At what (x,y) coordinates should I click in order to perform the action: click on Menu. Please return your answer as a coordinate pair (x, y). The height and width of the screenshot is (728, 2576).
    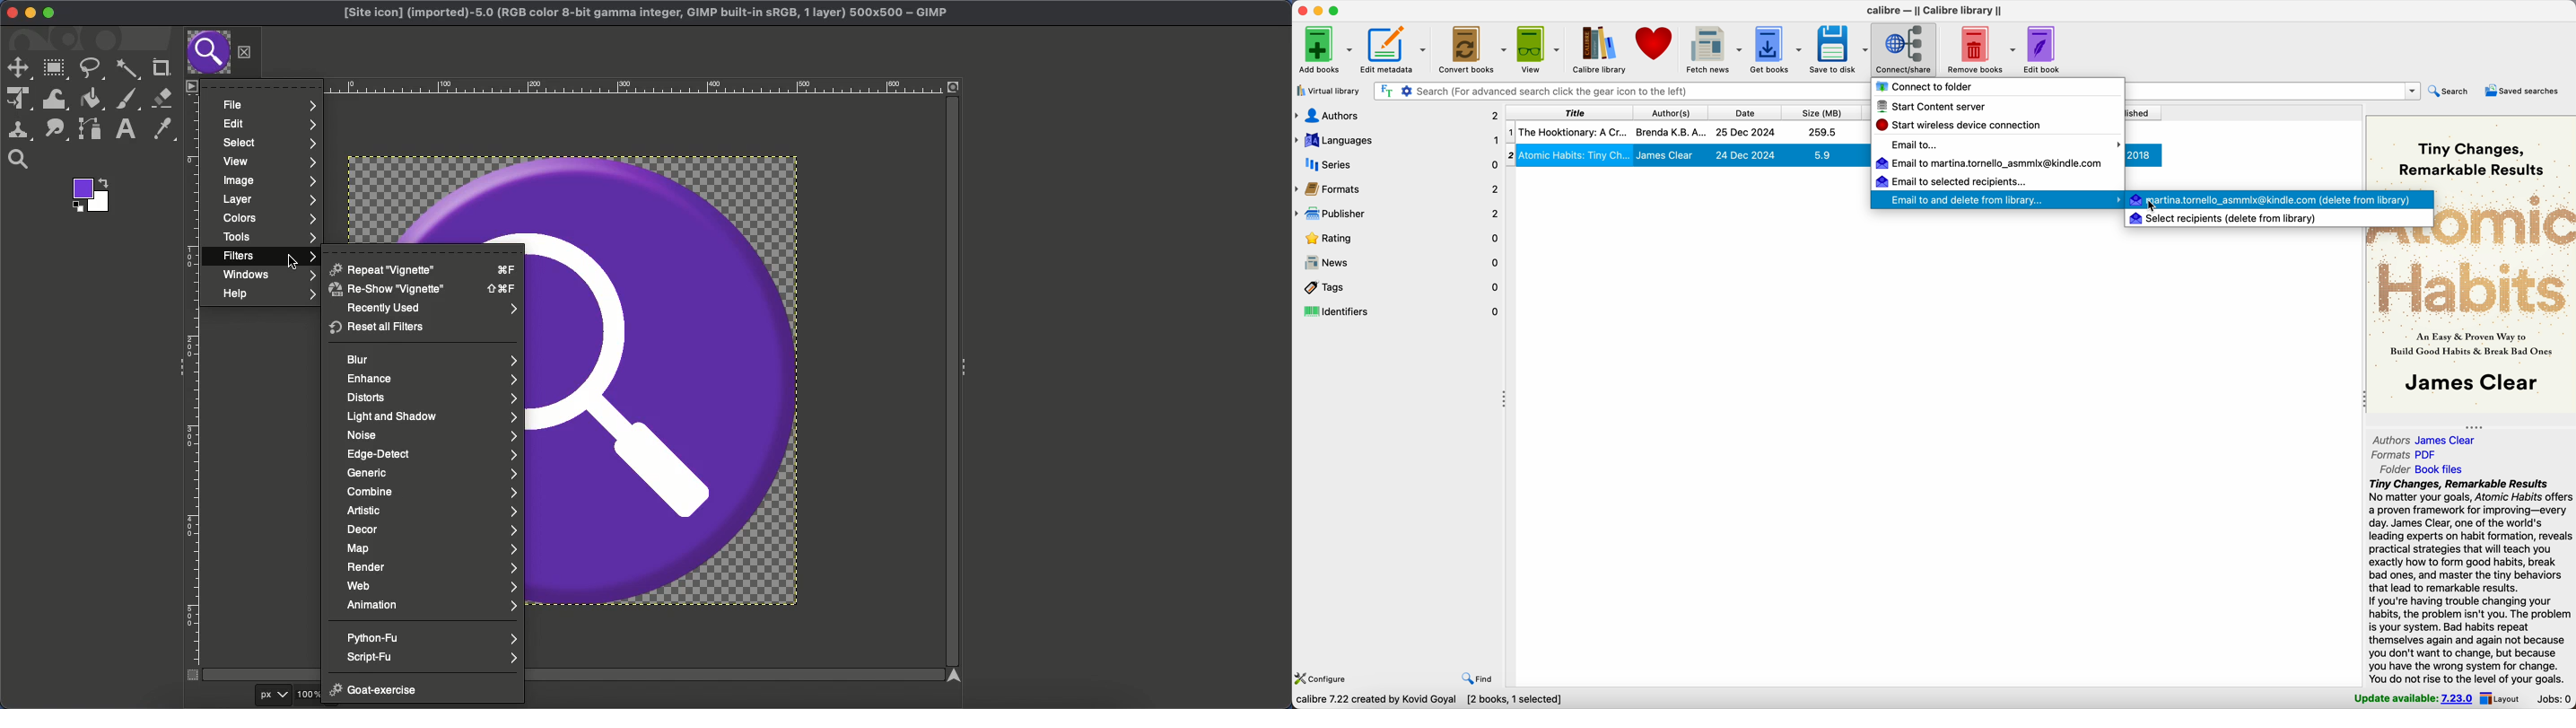
    Looking at the image, I should click on (190, 85).